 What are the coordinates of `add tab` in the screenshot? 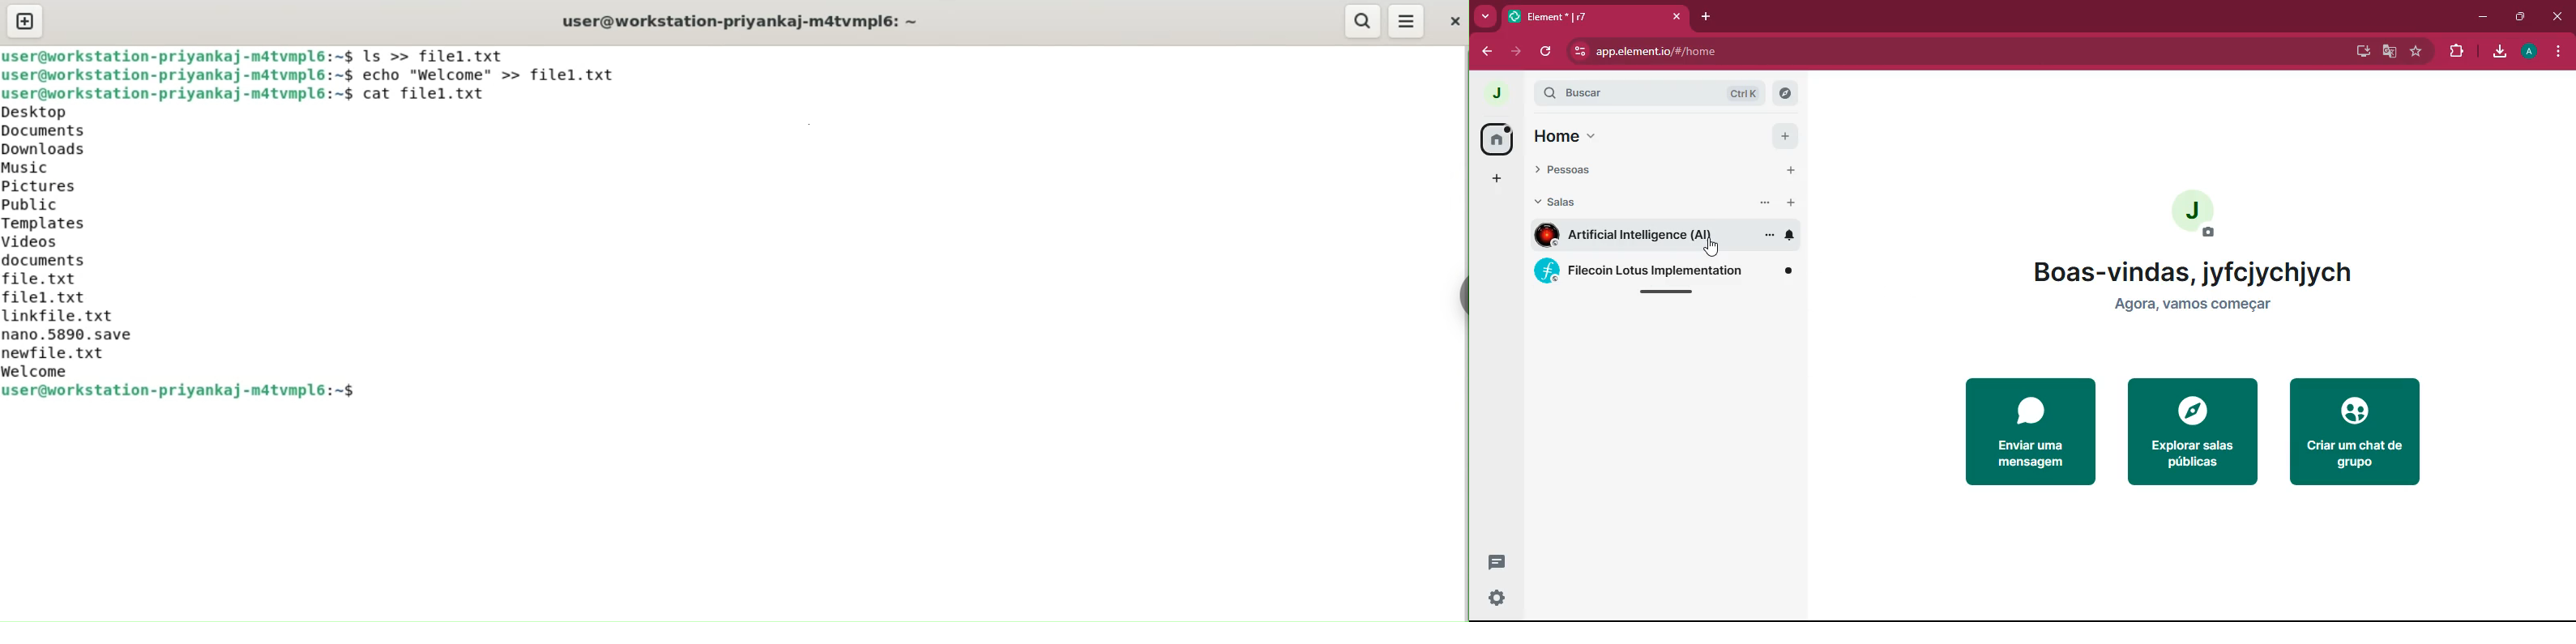 It's located at (1705, 19).